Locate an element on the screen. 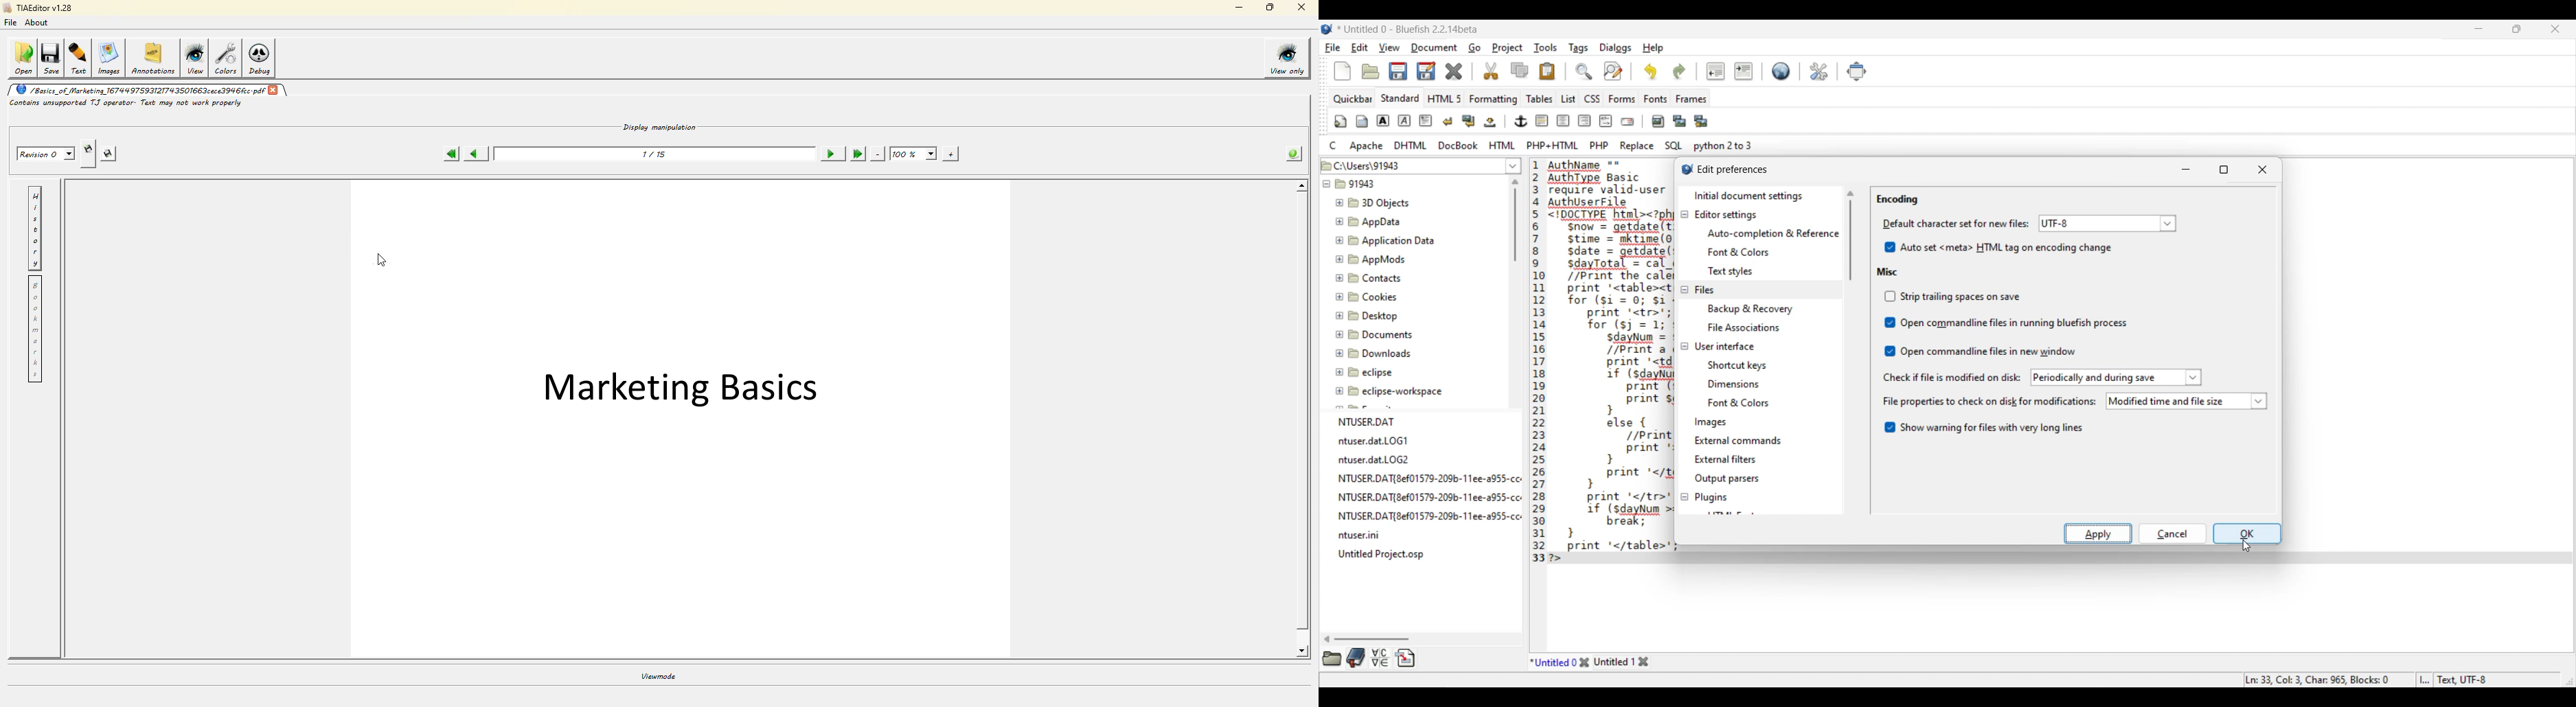 The height and width of the screenshot is (728, 2576). Editor setting options is located at coordinates (1772, 253).